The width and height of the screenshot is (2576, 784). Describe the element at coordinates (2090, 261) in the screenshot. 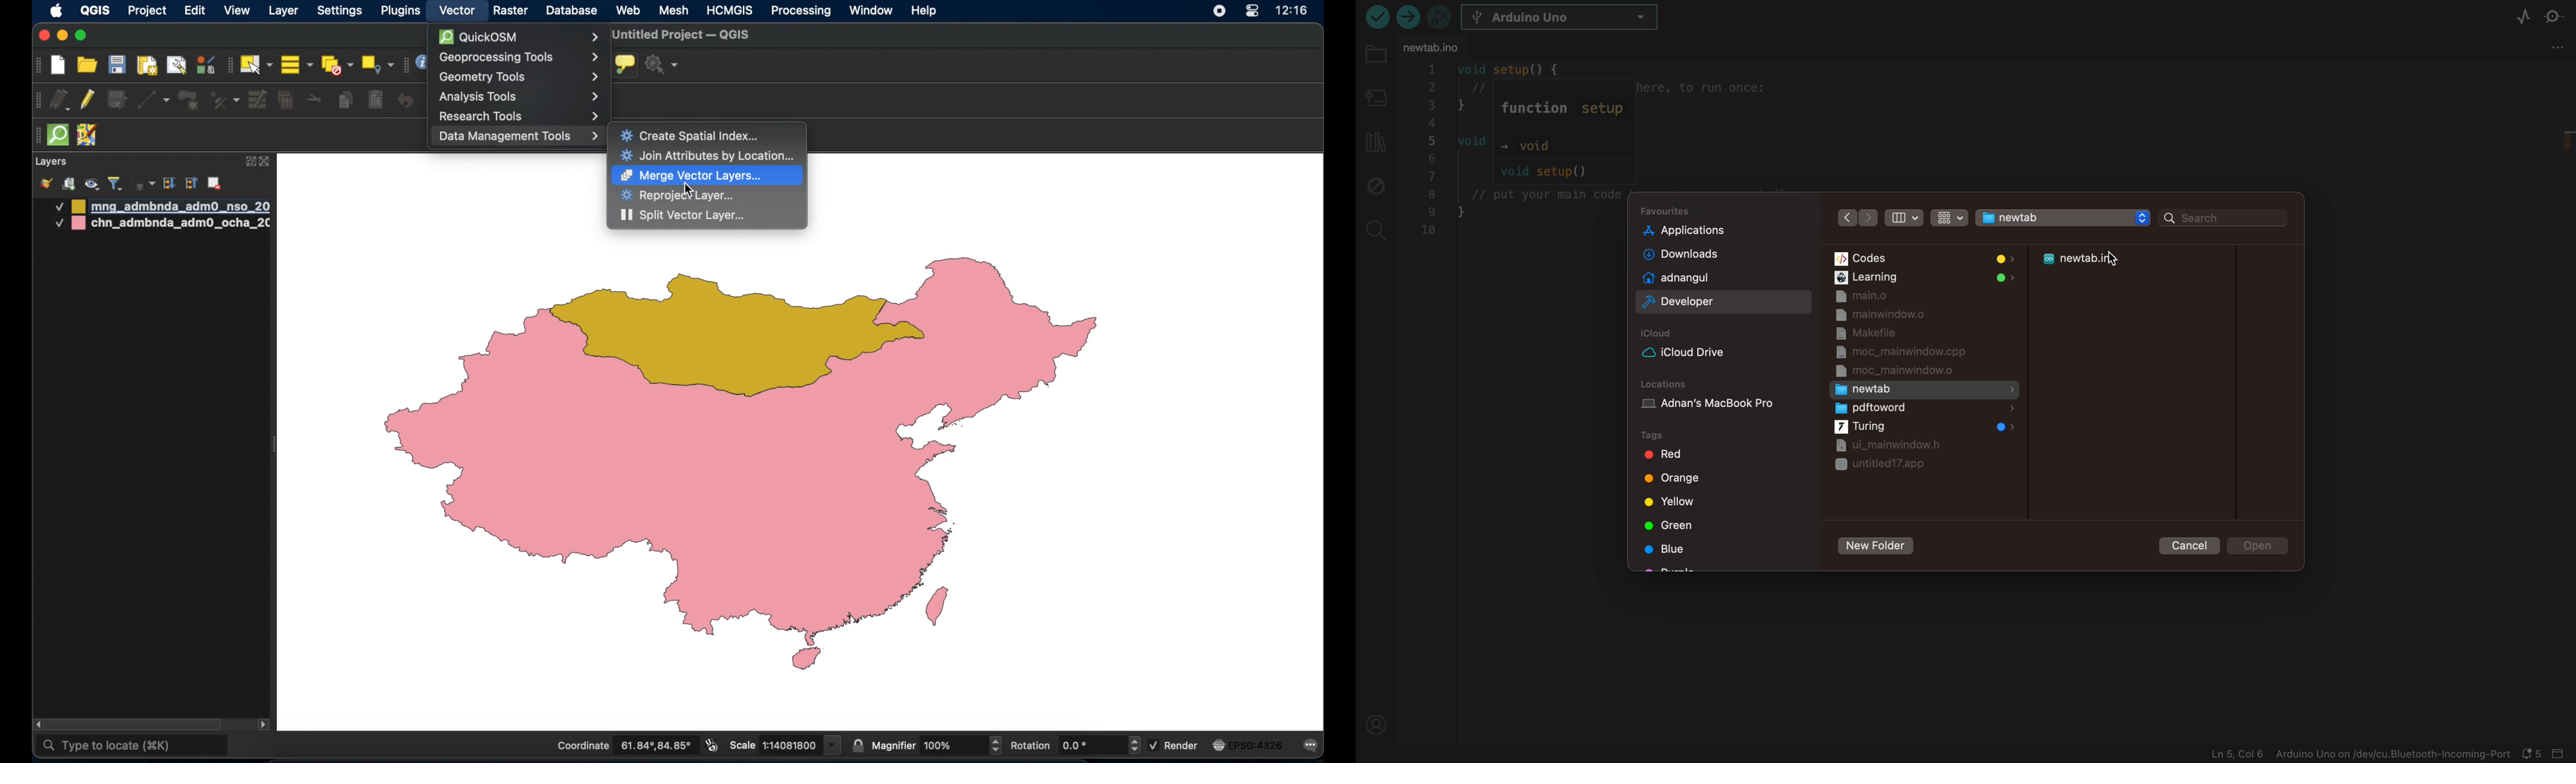

I see `new tab.in` at that location.